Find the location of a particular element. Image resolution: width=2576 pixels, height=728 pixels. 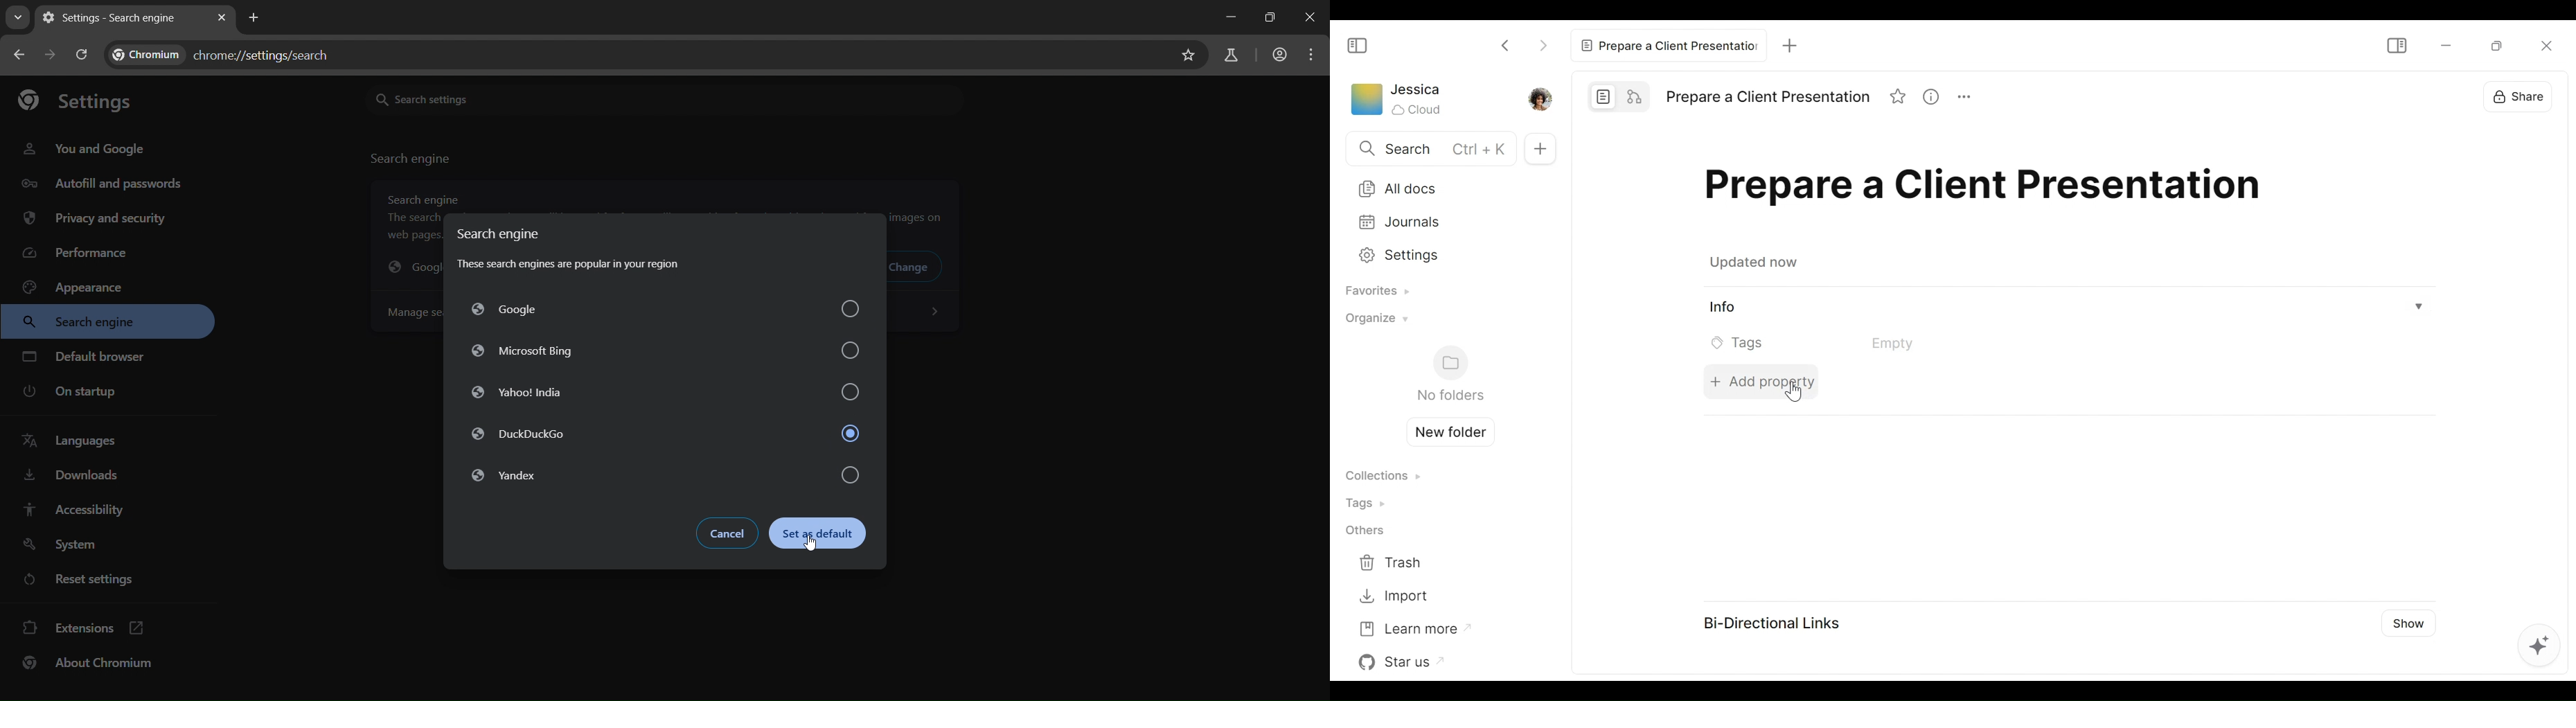

Tags is located at coordinates (1831, 343).